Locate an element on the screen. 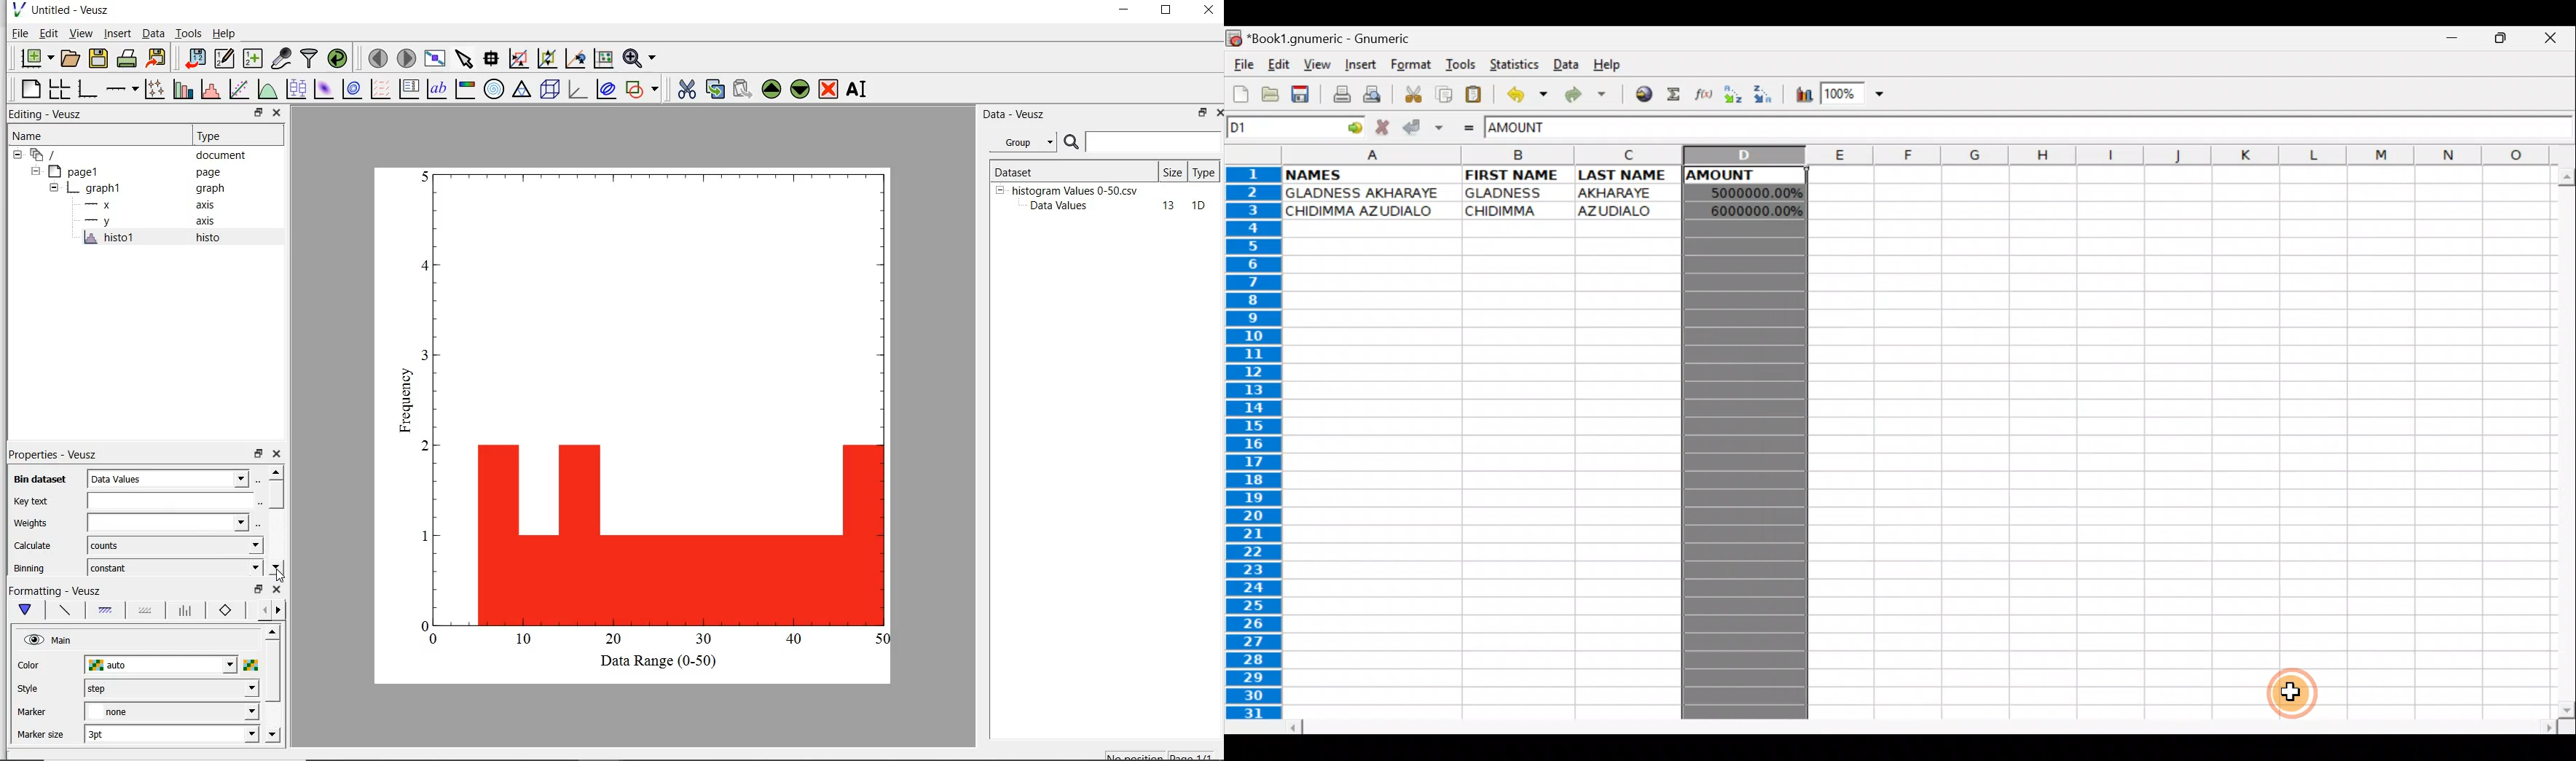 The height and width of the screenshot is (784, 2576). Cells is located at coordinates (2173, 438).